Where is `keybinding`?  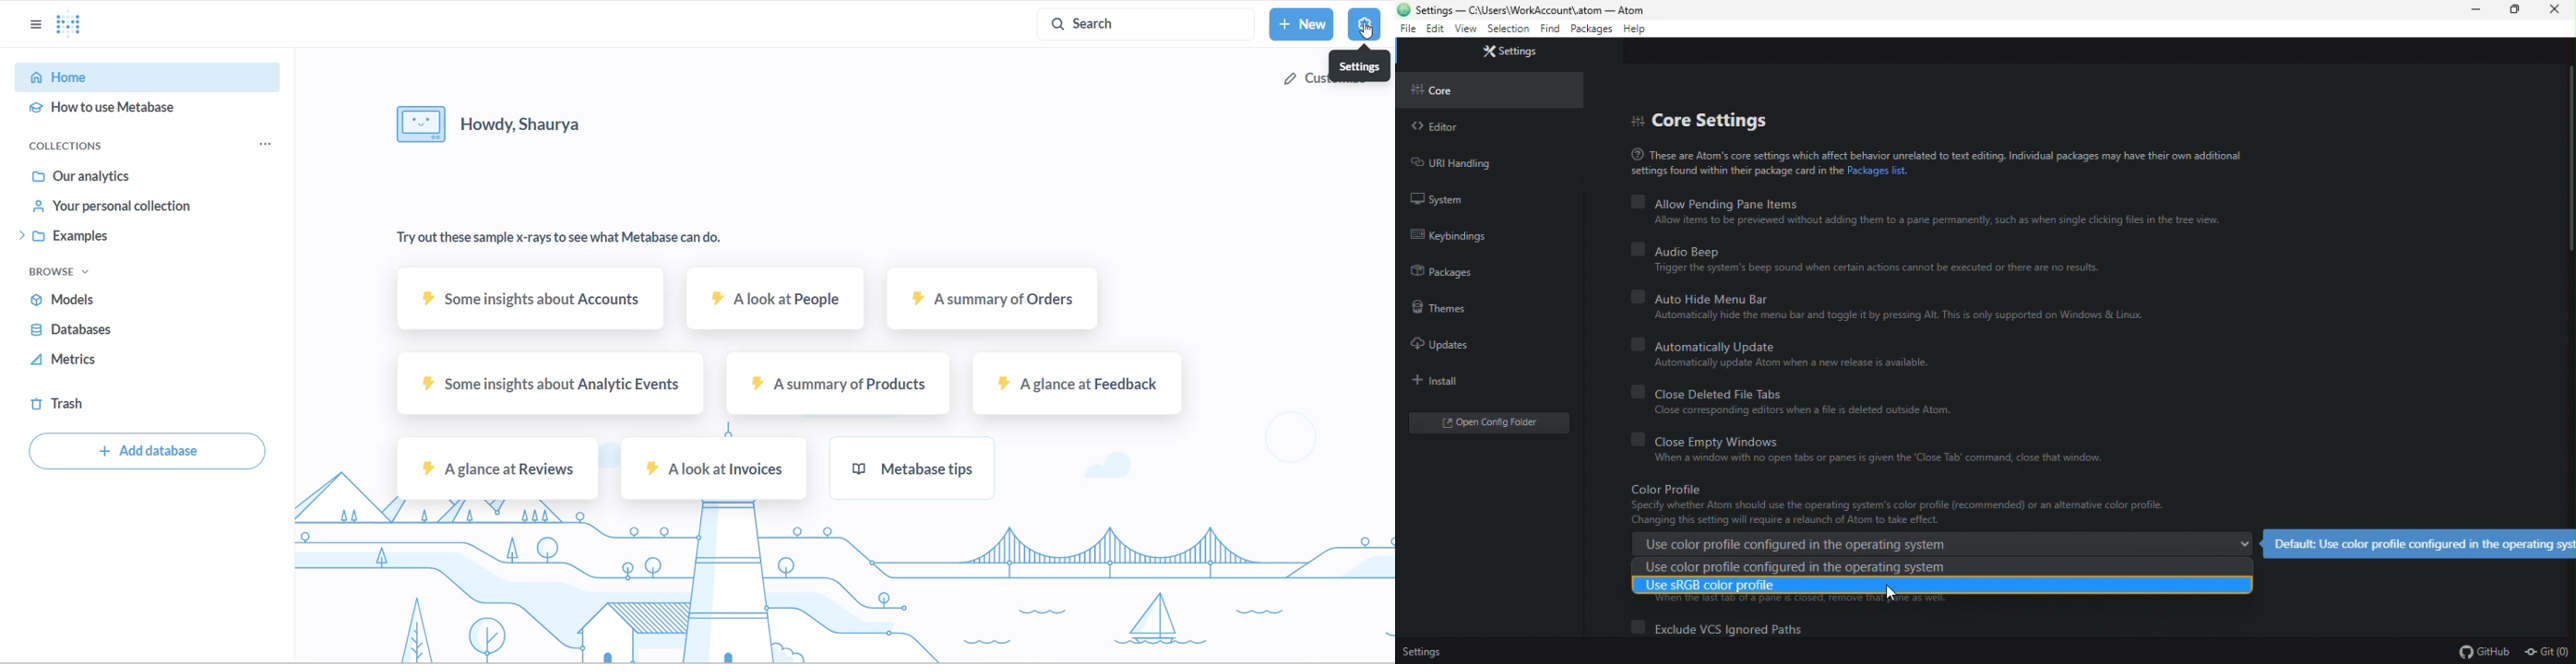 keybinding is located at coordinates (1454, 236).